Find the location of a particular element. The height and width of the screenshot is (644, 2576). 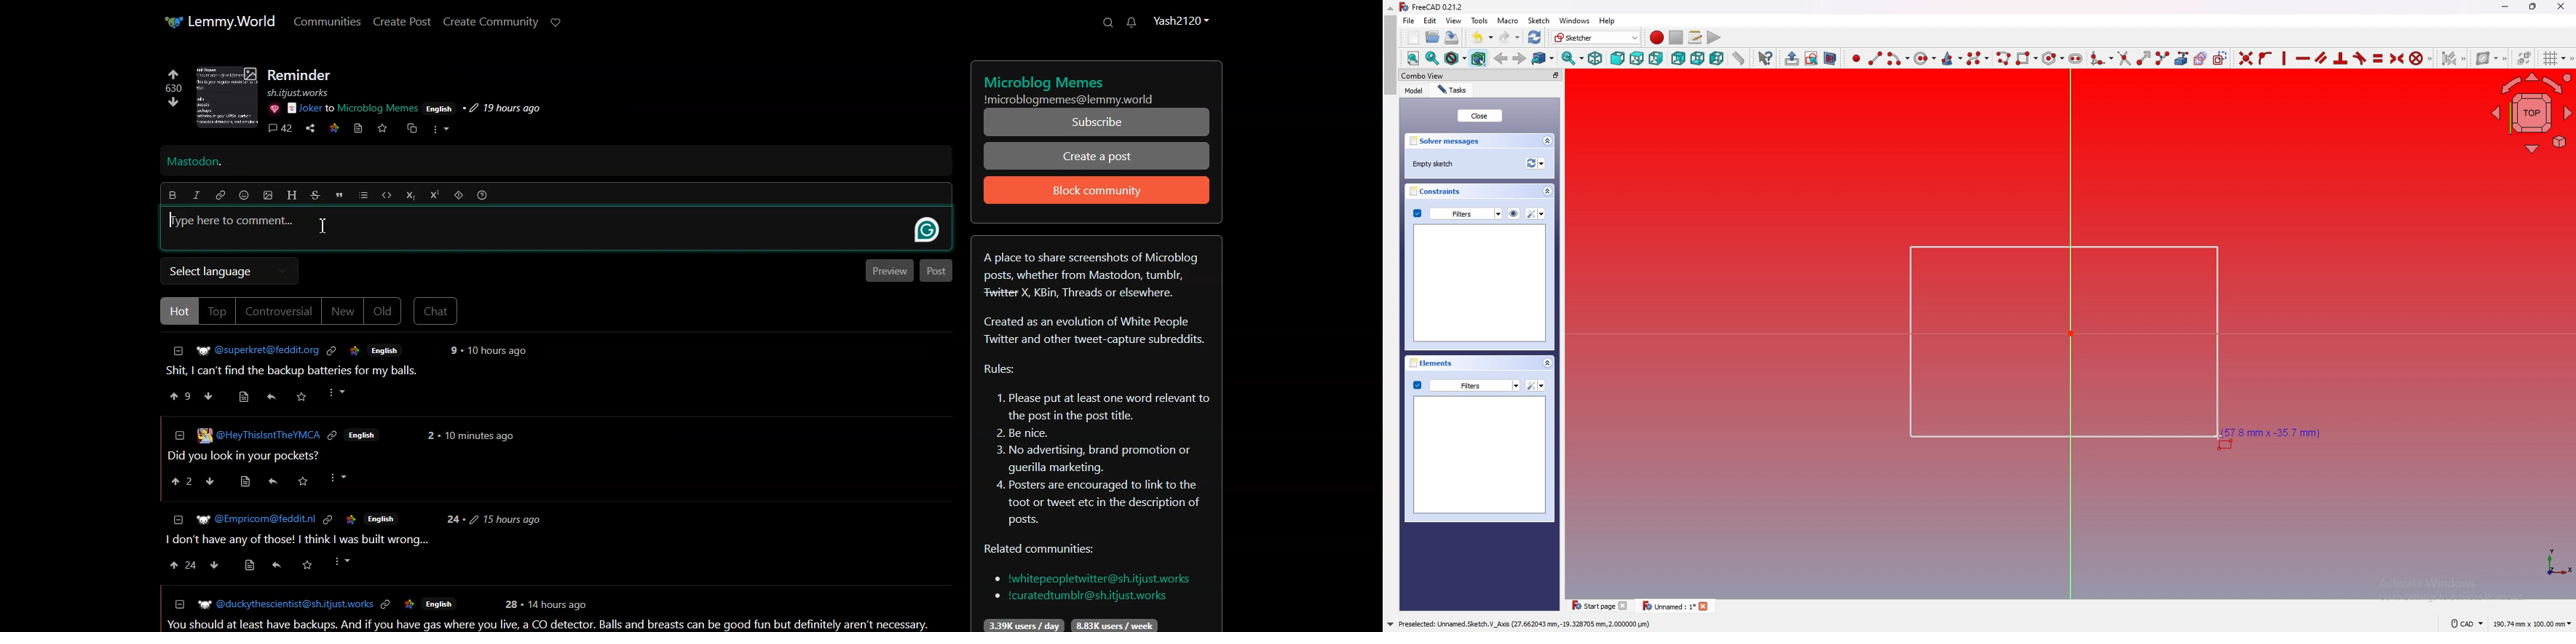

create arc is located at coordinates (1899, 58).